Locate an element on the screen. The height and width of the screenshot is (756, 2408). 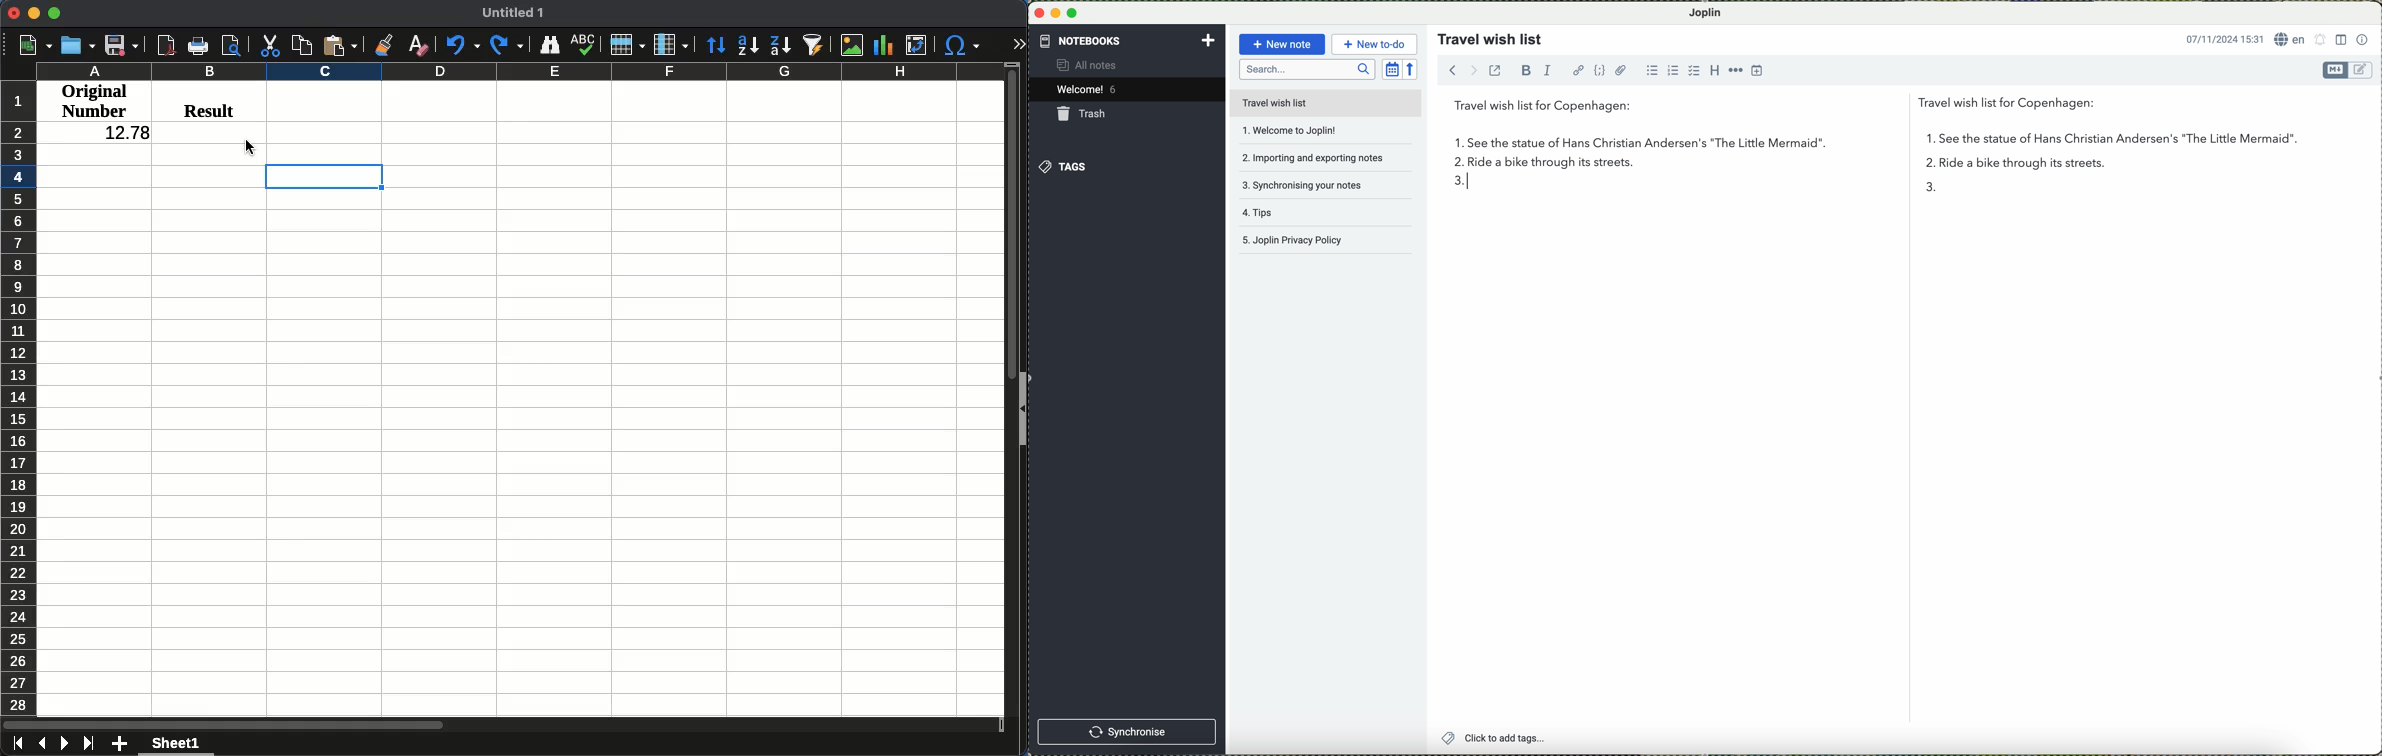
travel wish list for Copenhagen: is located at coordinates (1780, 108).